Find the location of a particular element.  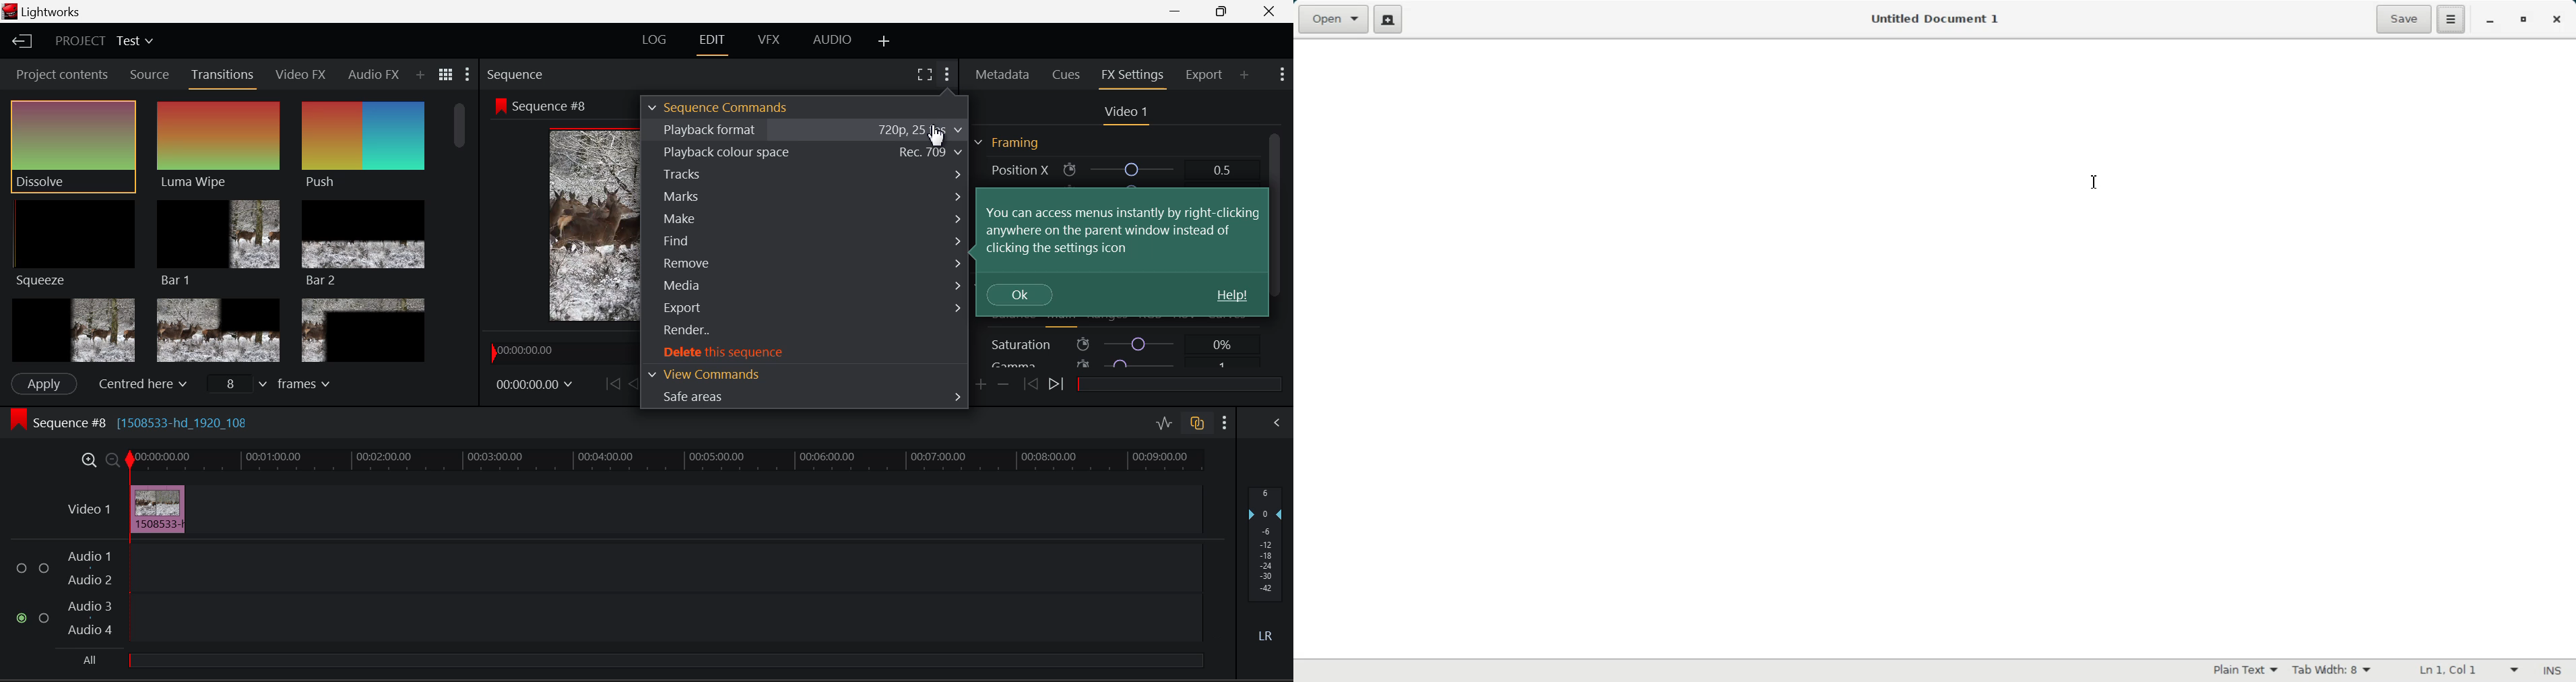

Show Settings is located at coordinates (469, 73).